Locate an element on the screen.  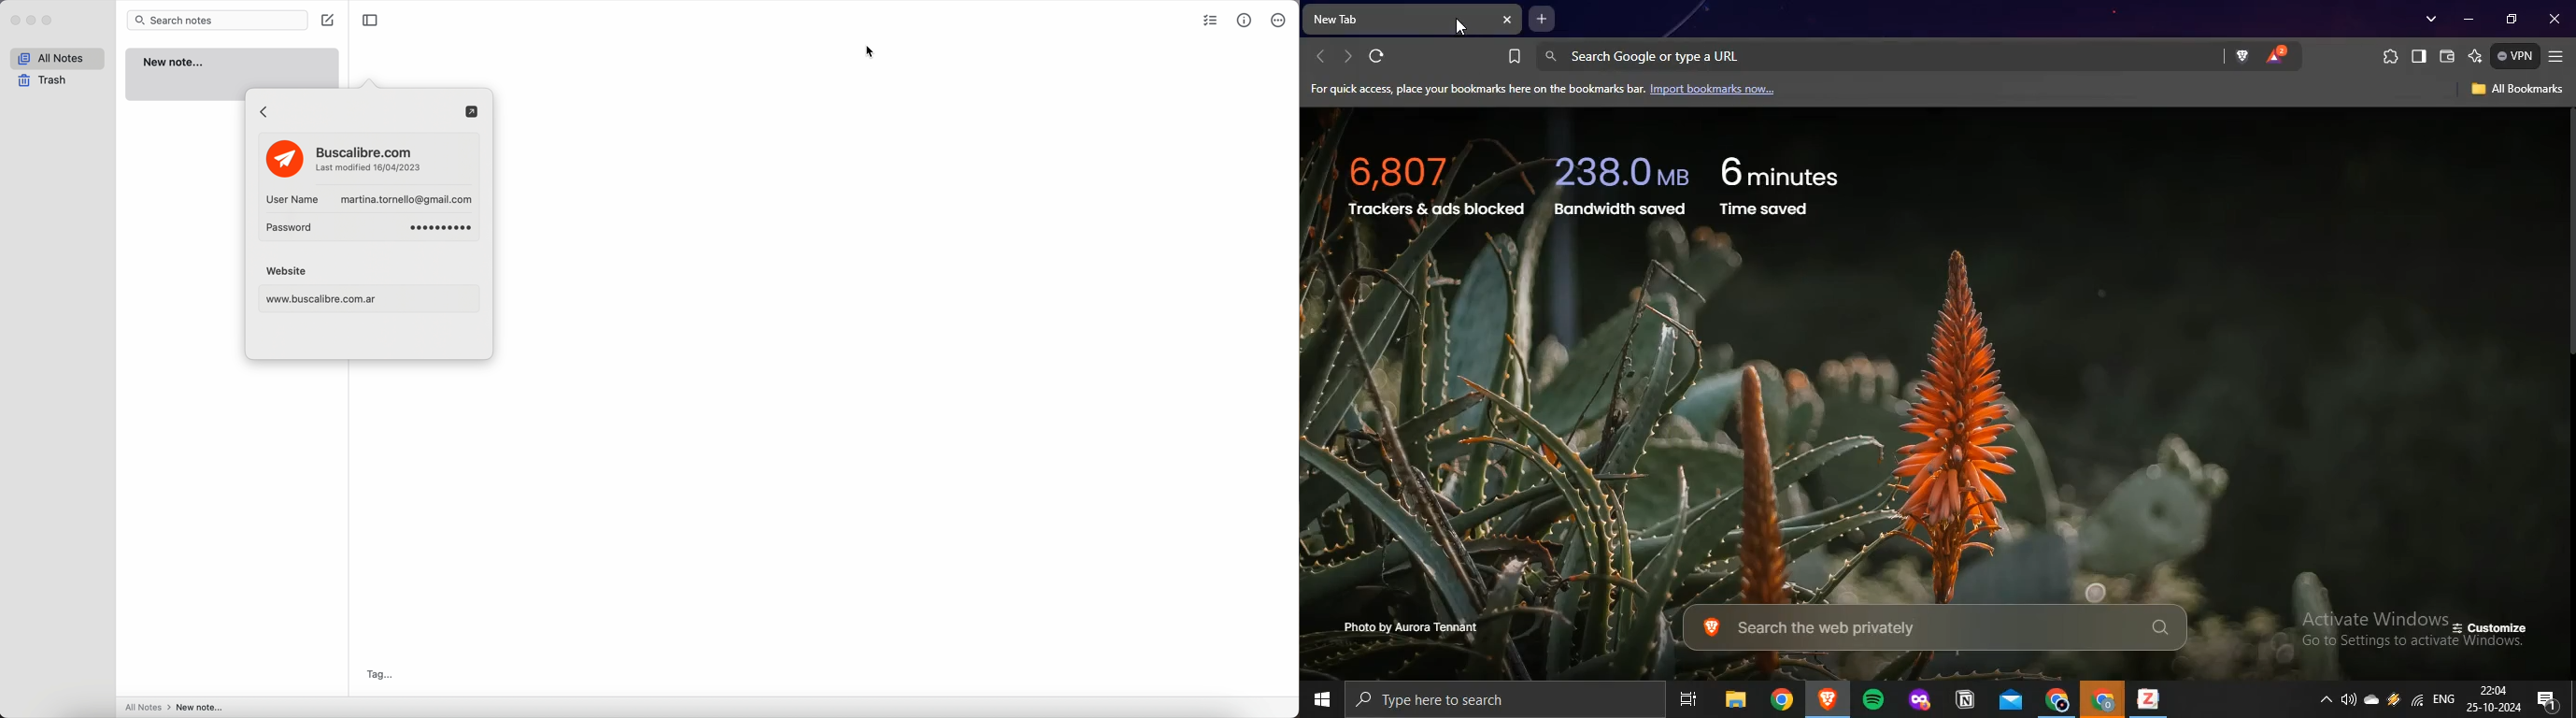
all notes is located at coordinates (56, 59).